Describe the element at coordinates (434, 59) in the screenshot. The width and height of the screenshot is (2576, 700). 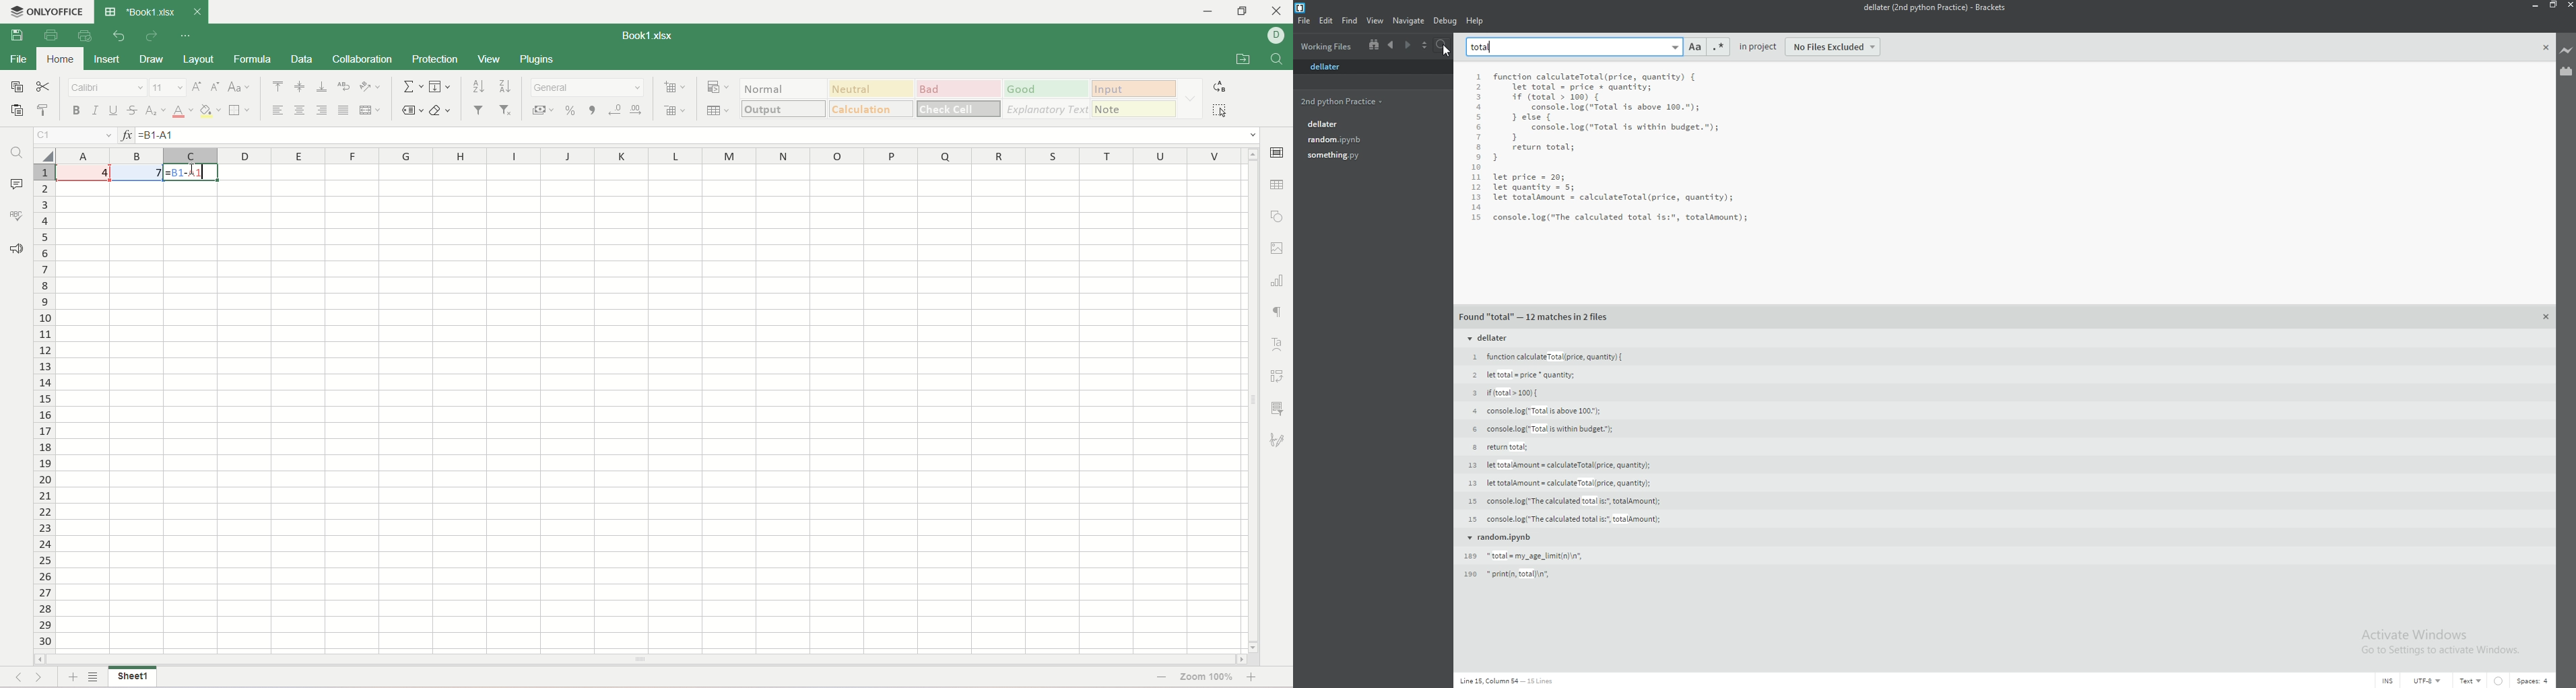
I see `protection` at that location.